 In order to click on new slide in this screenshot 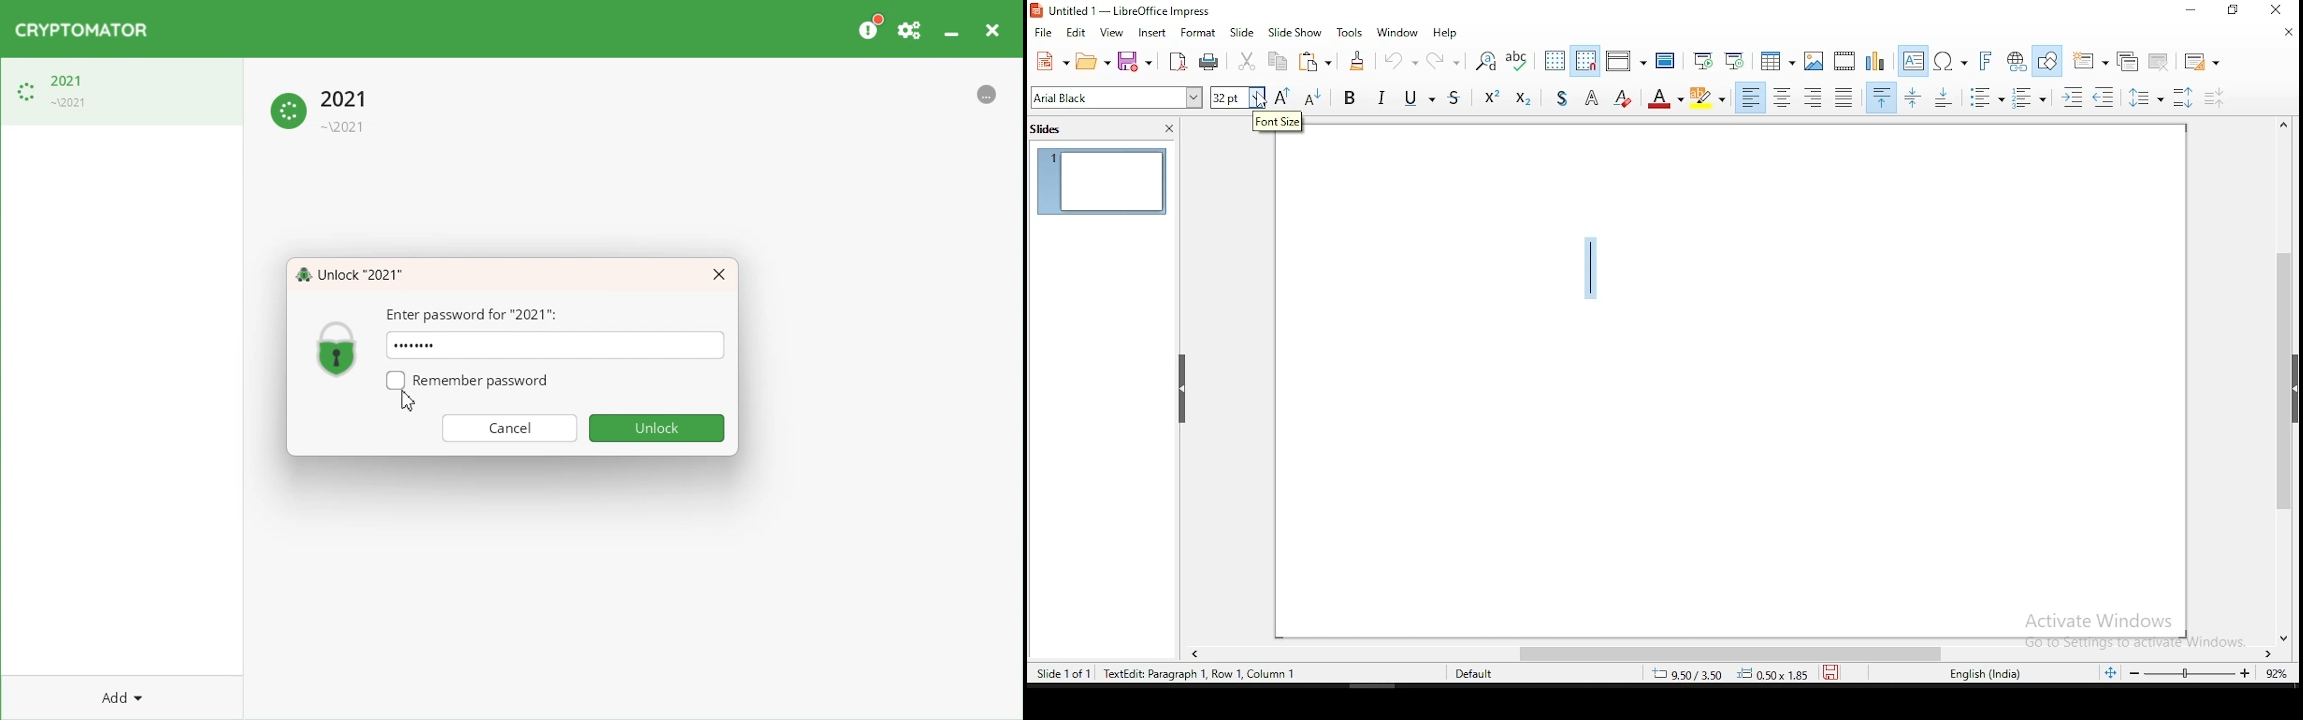, I will do `click(2089, 61)`.